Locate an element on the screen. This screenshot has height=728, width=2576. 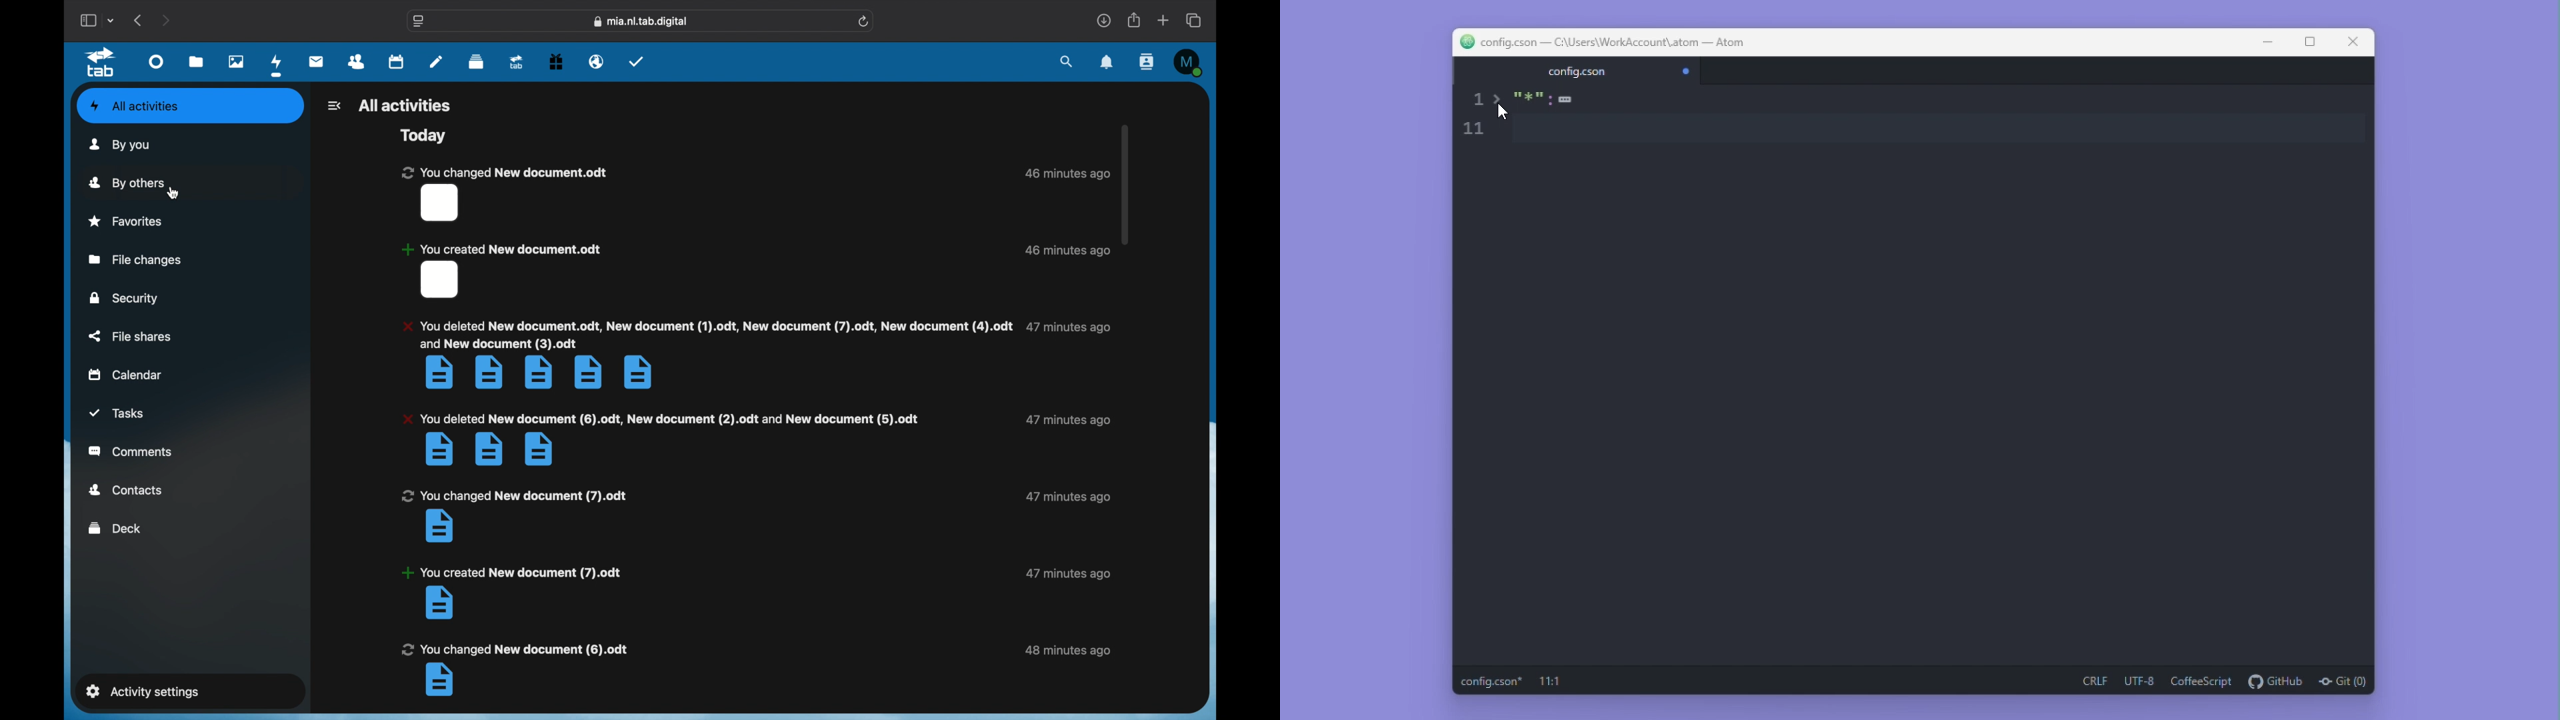
files is located at coordinates (197, 61).